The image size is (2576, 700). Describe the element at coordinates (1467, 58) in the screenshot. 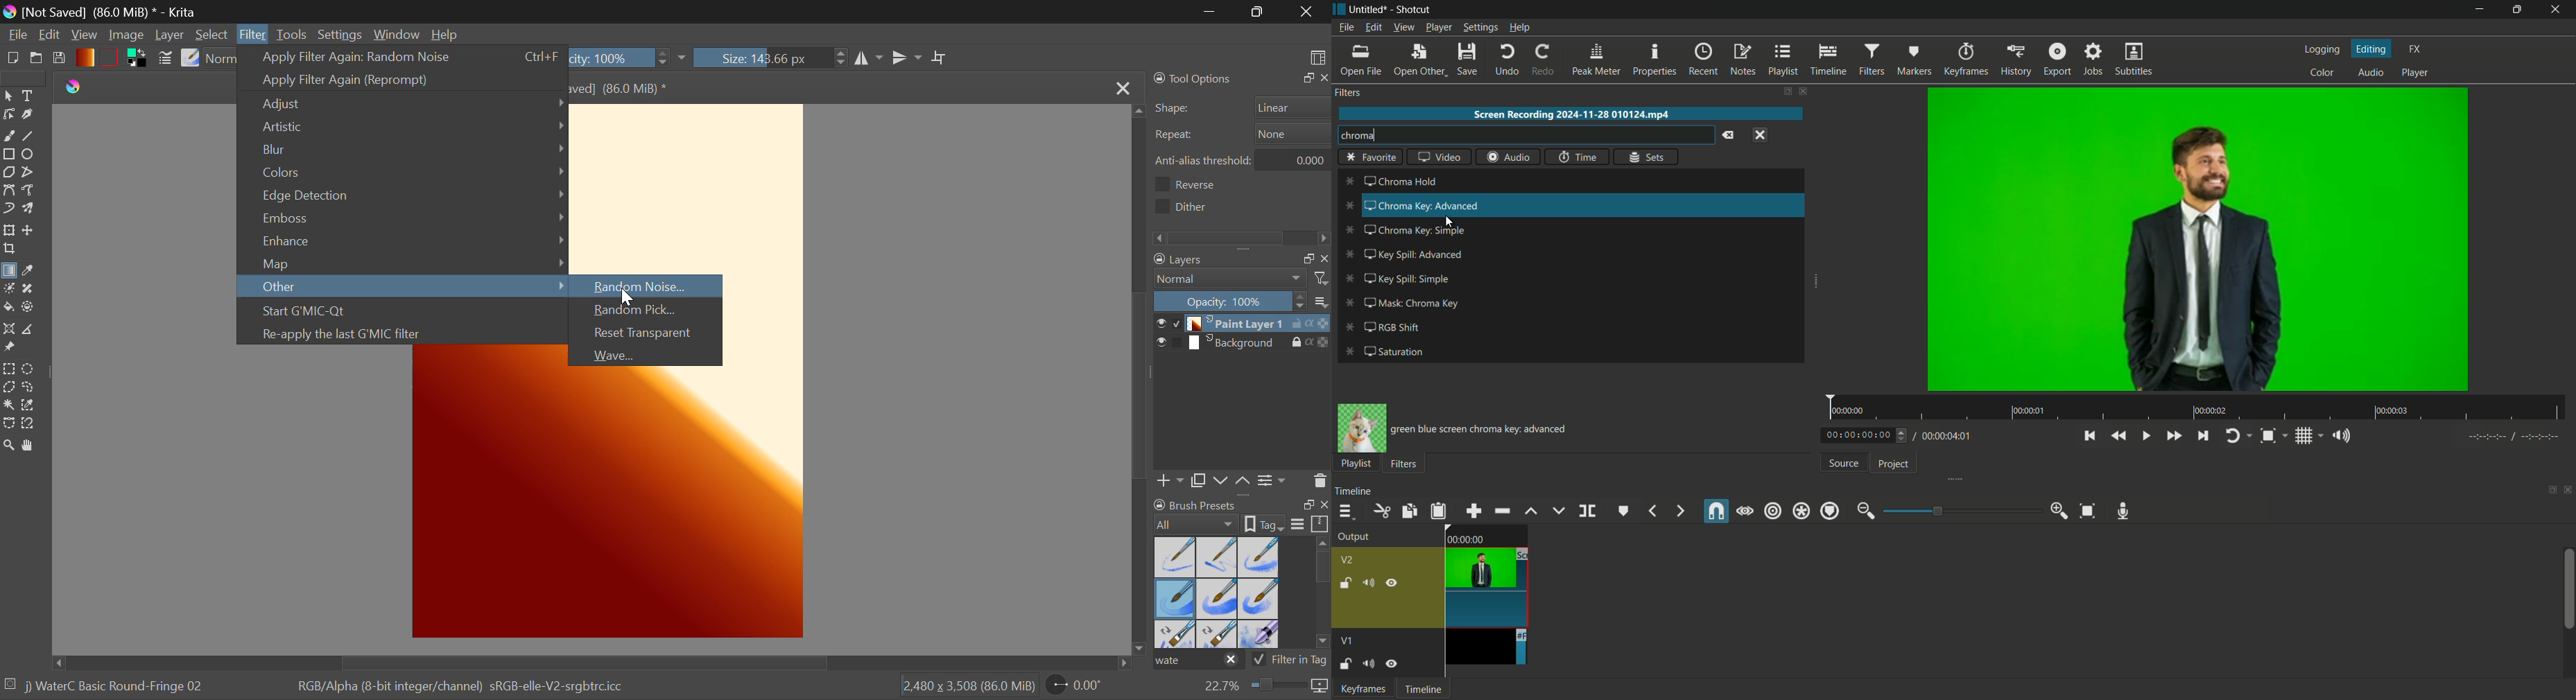

I see `save` at that location.